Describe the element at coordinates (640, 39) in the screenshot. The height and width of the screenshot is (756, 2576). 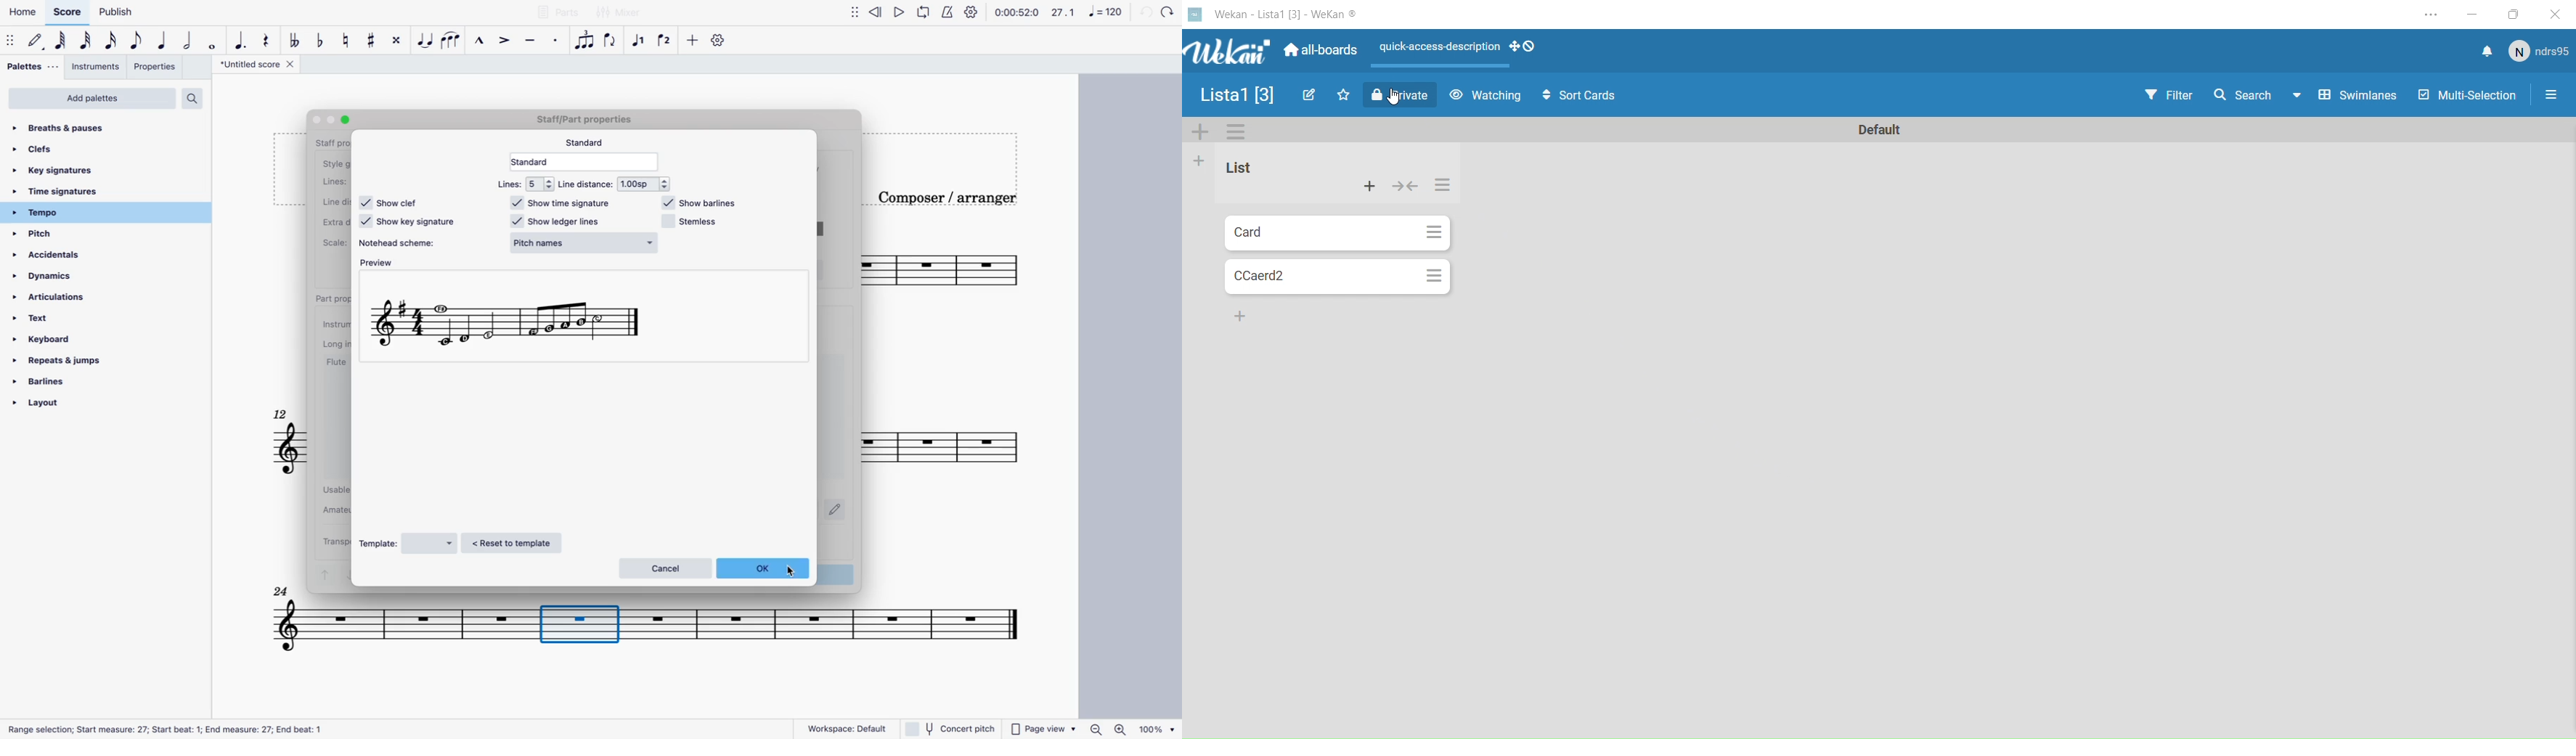
I see `voice 1` at that location.